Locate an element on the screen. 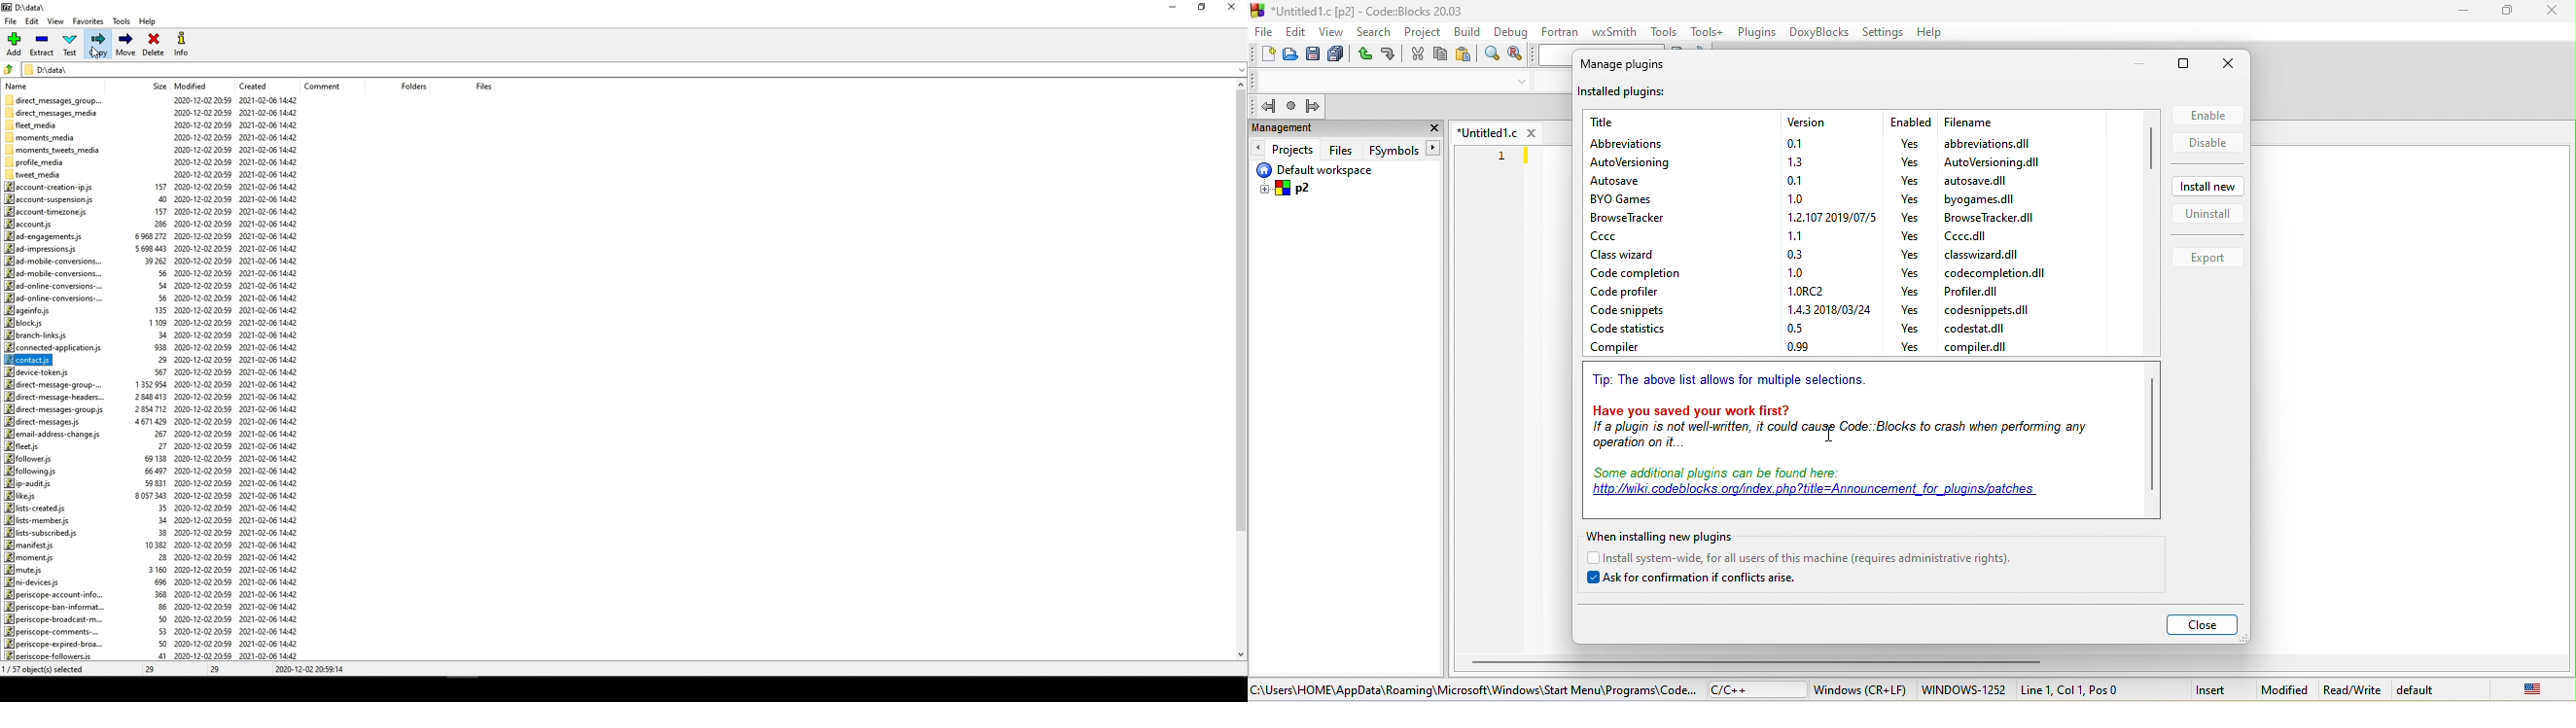 Image resolution: width=2576 pixels, height=728 pixels. close is located at coordinates (2202, 626).